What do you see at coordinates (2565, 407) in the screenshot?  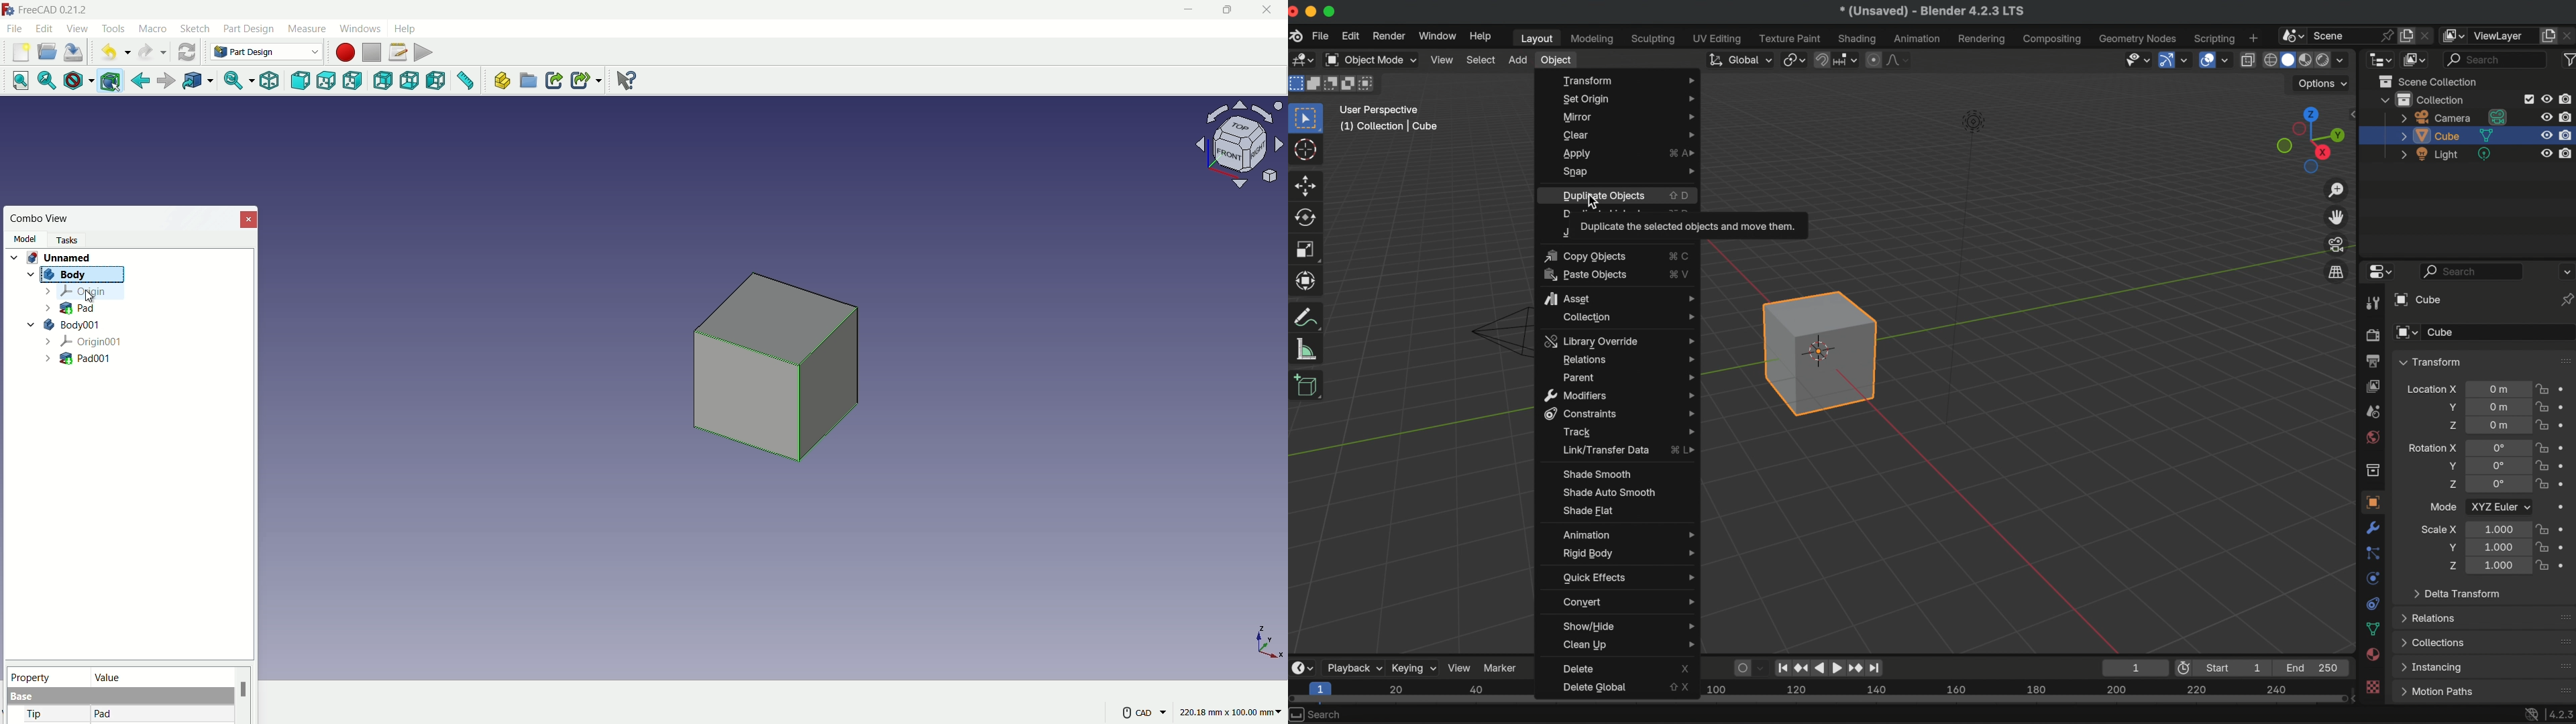 I see `animate property` at bounding box center [2565, 407].